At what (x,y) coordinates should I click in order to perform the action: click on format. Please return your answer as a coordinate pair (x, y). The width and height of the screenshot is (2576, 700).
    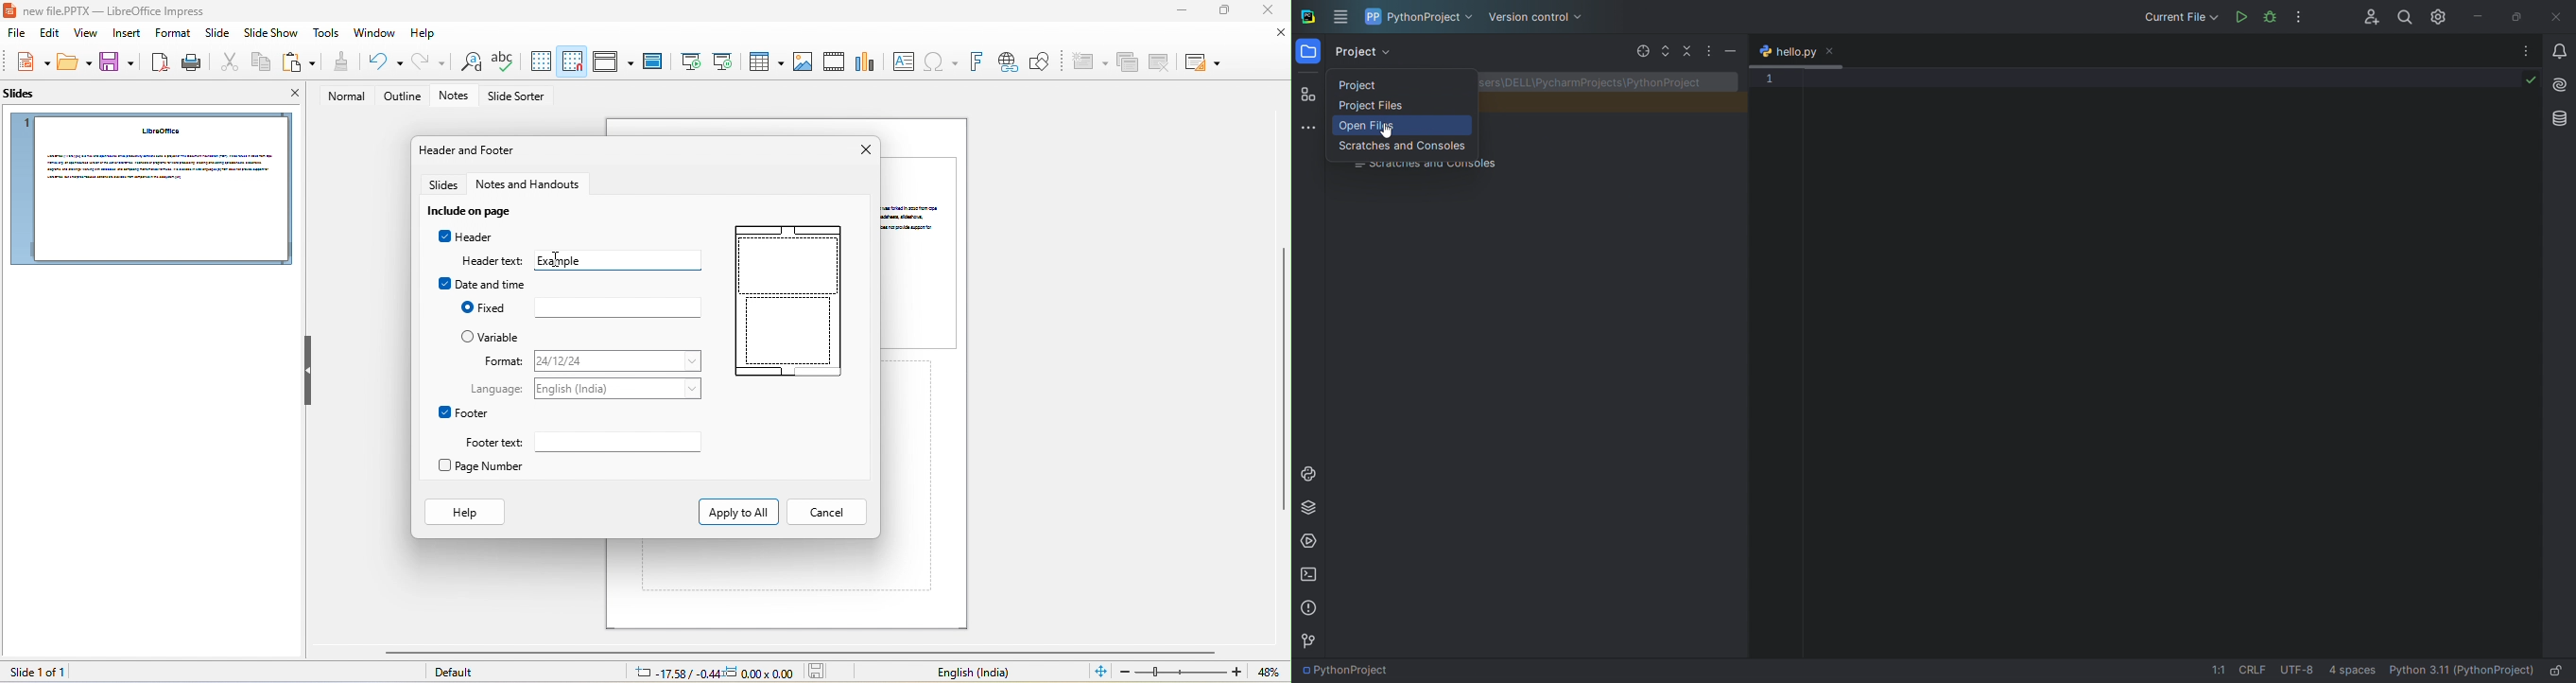
    Looking at the image, I should click on (172, 33).